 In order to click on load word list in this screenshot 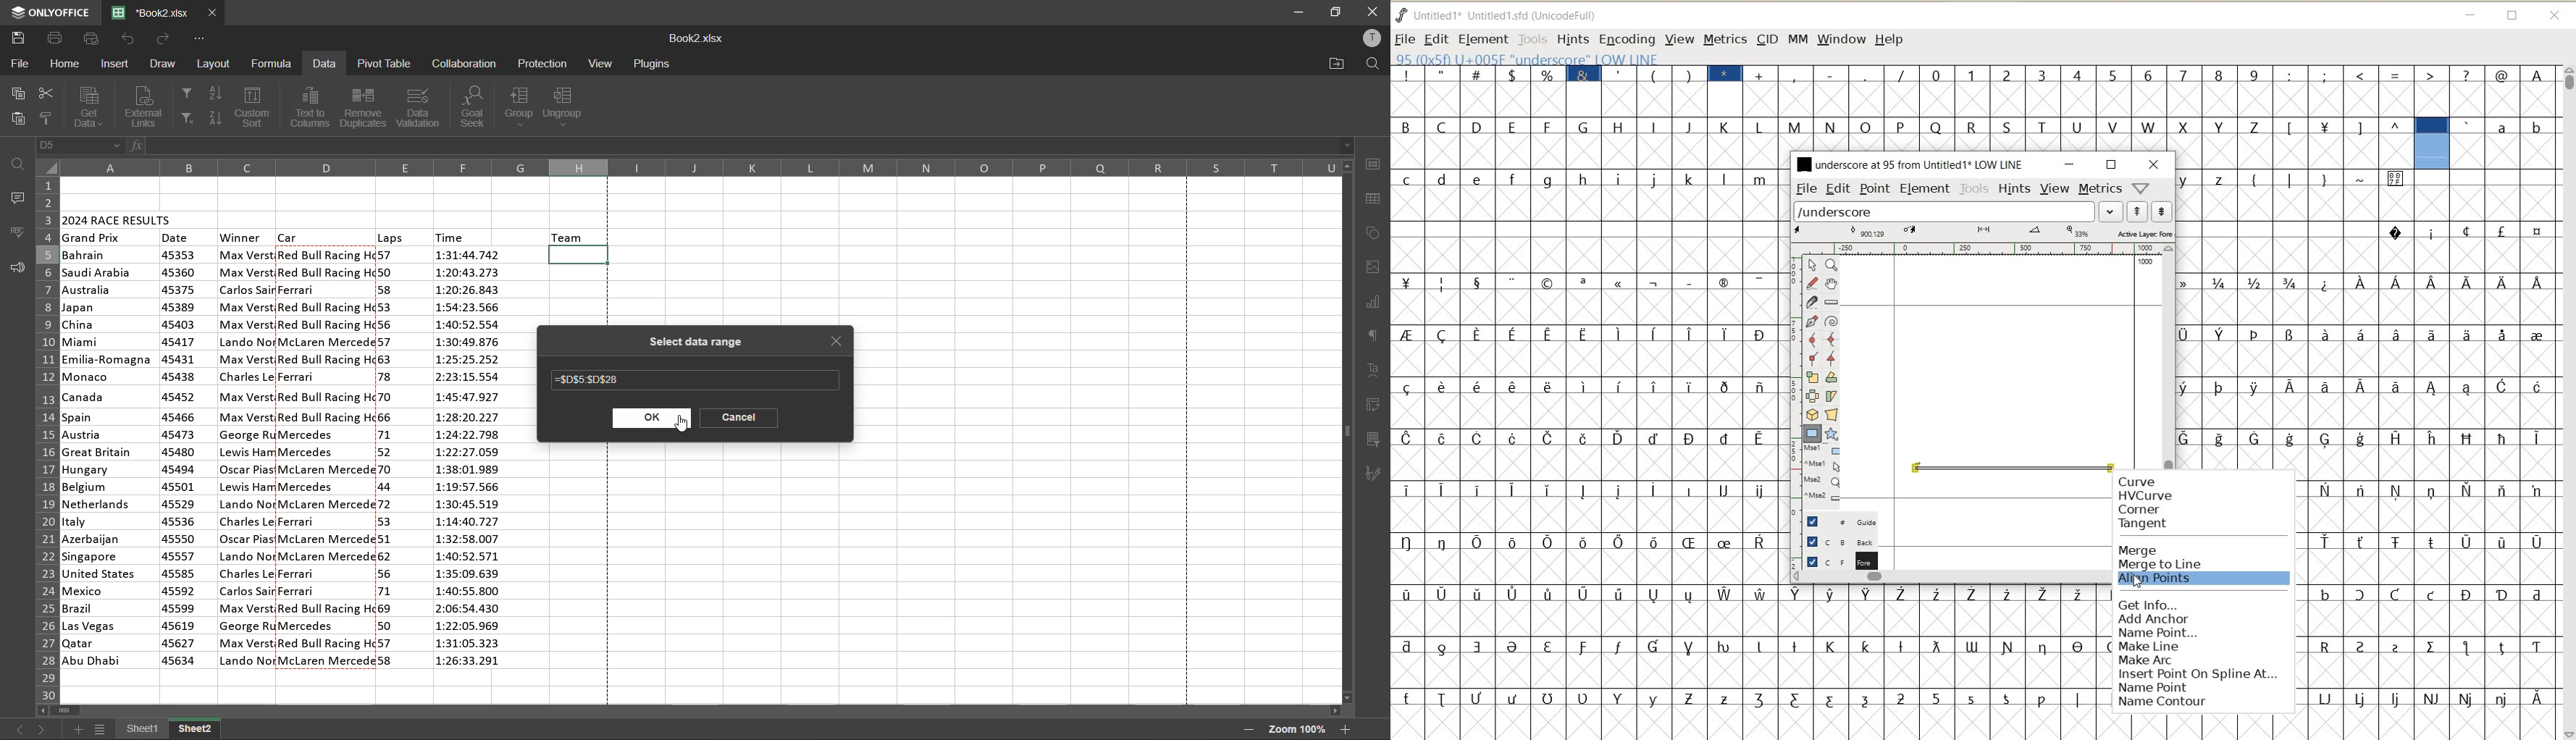, I will do `click(1944, 211)`.